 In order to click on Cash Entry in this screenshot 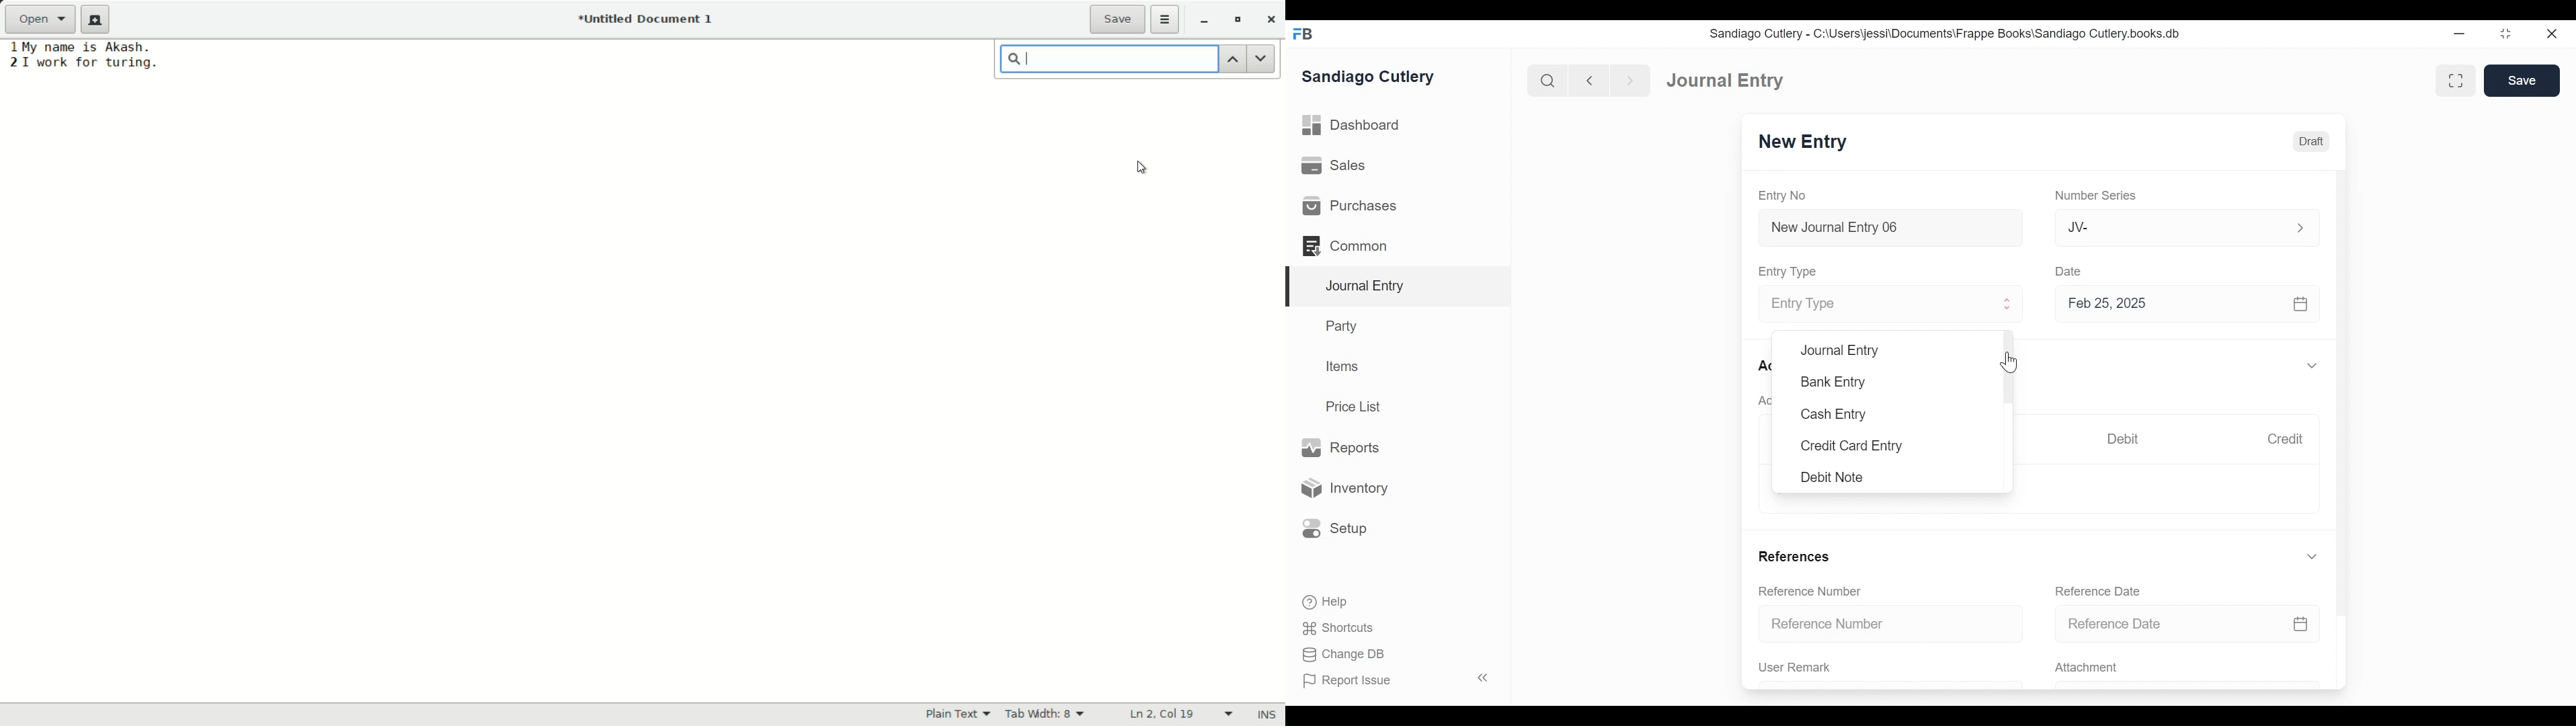, I will do `click(1833, 415)`.